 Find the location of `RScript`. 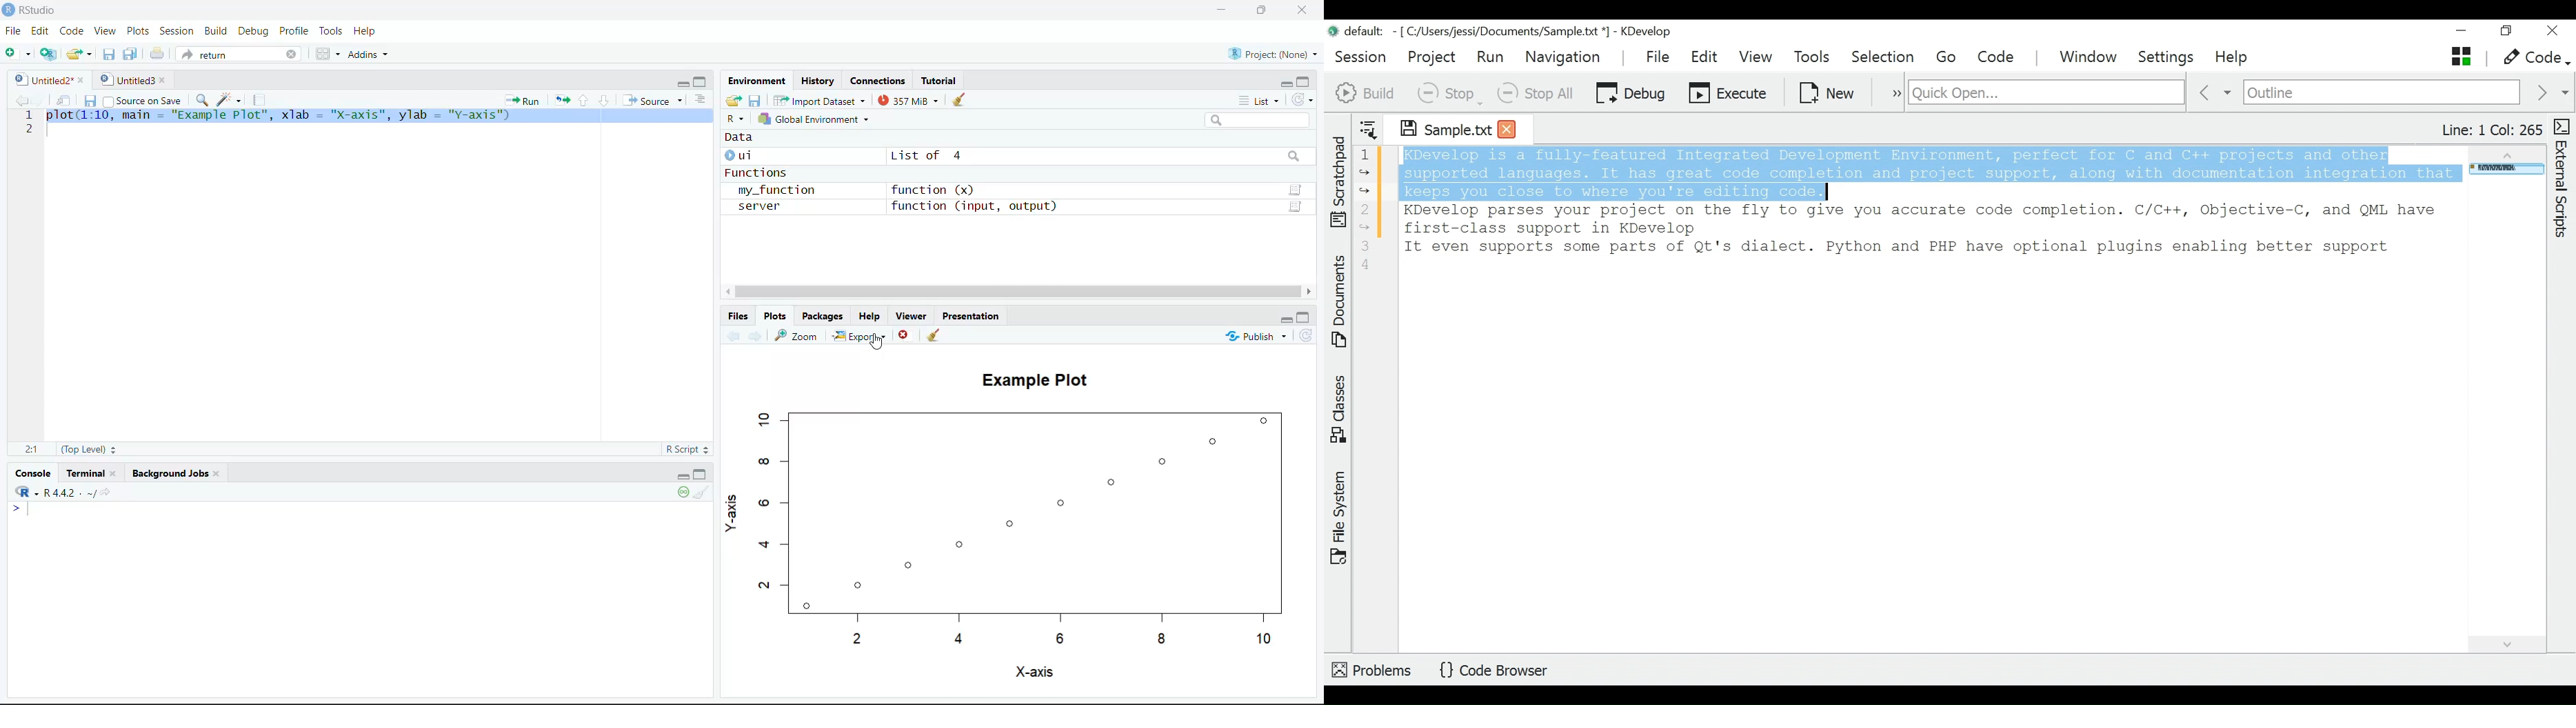

RScript is located at coordinates (687, 450).